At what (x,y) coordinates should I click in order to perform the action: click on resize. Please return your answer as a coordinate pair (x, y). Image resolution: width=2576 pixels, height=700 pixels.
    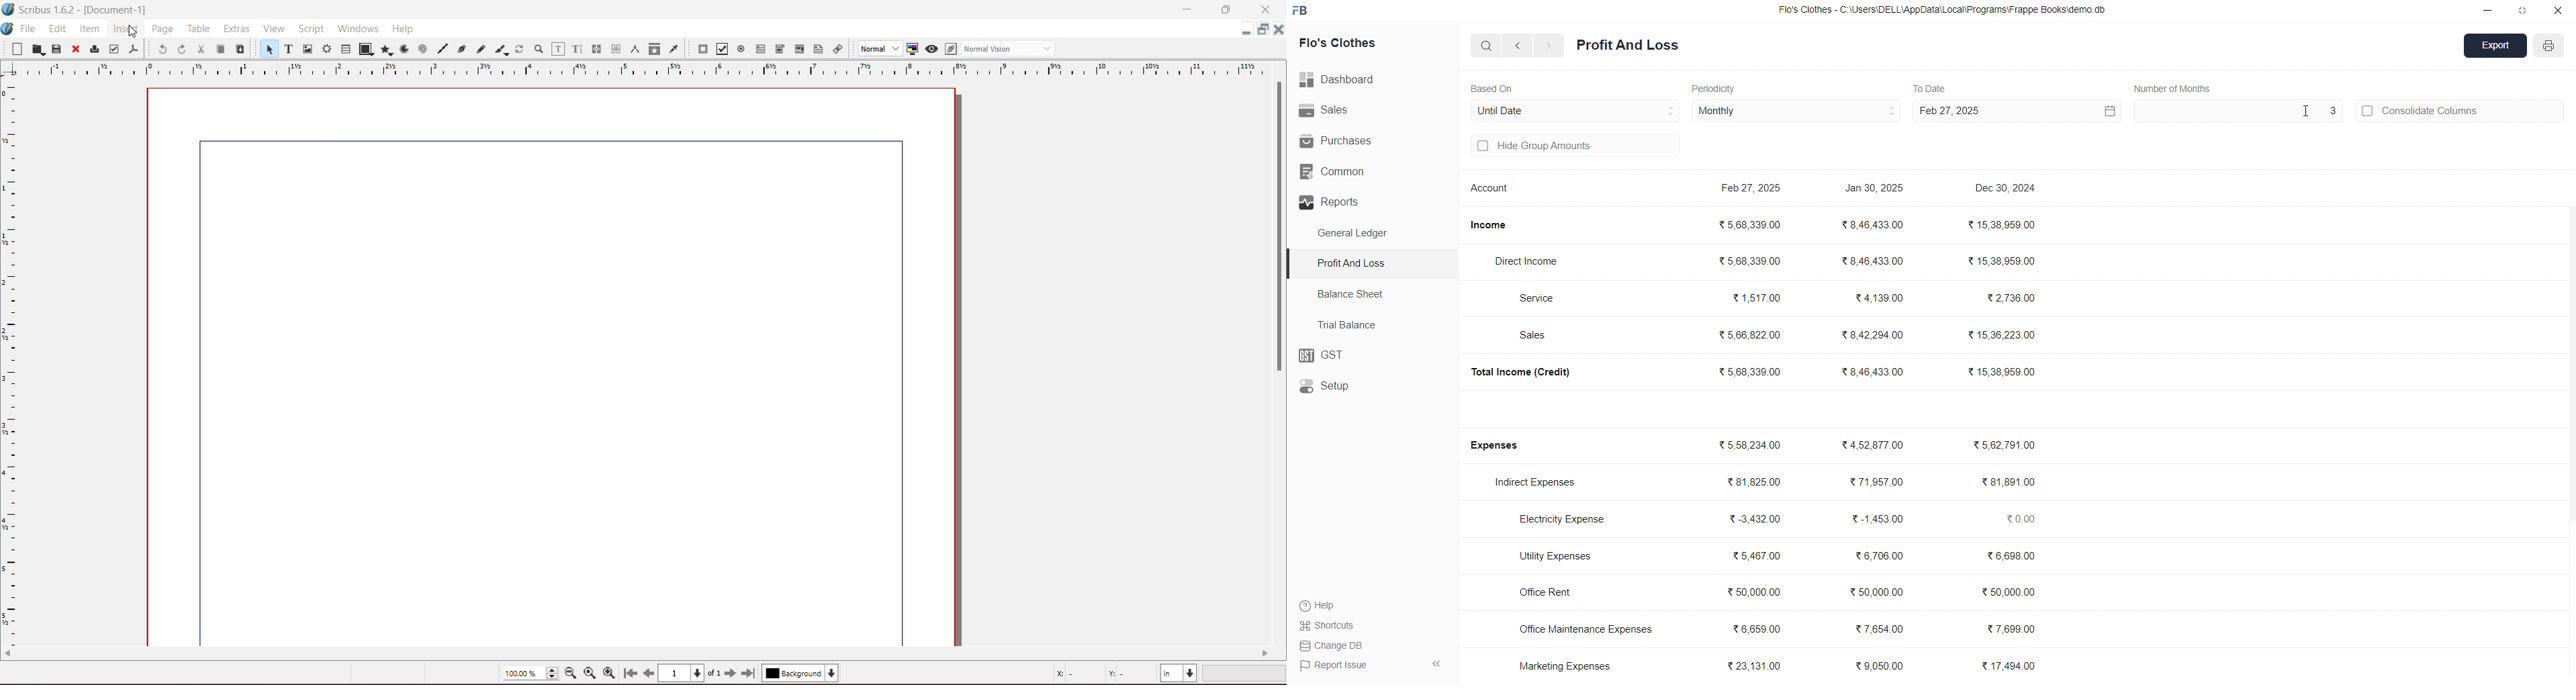
    Looking at the image, I should click on (2522, 10).